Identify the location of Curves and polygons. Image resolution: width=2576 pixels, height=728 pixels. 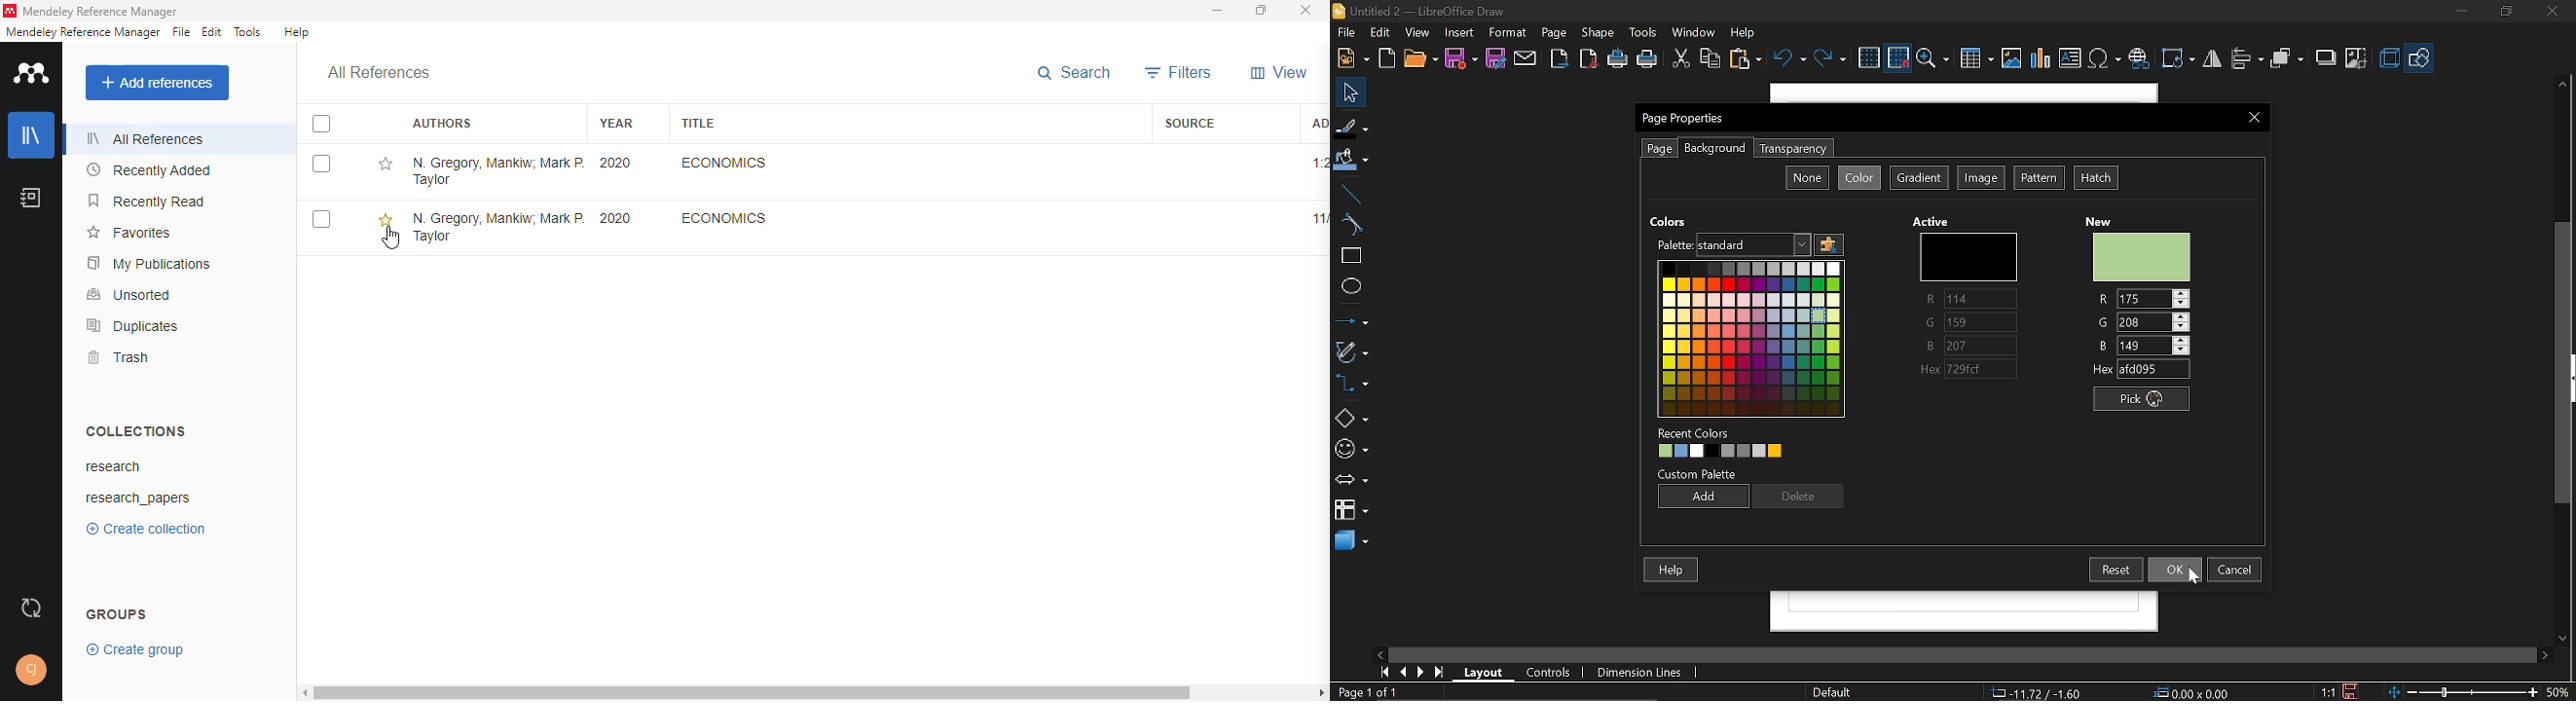
(1351, 354).